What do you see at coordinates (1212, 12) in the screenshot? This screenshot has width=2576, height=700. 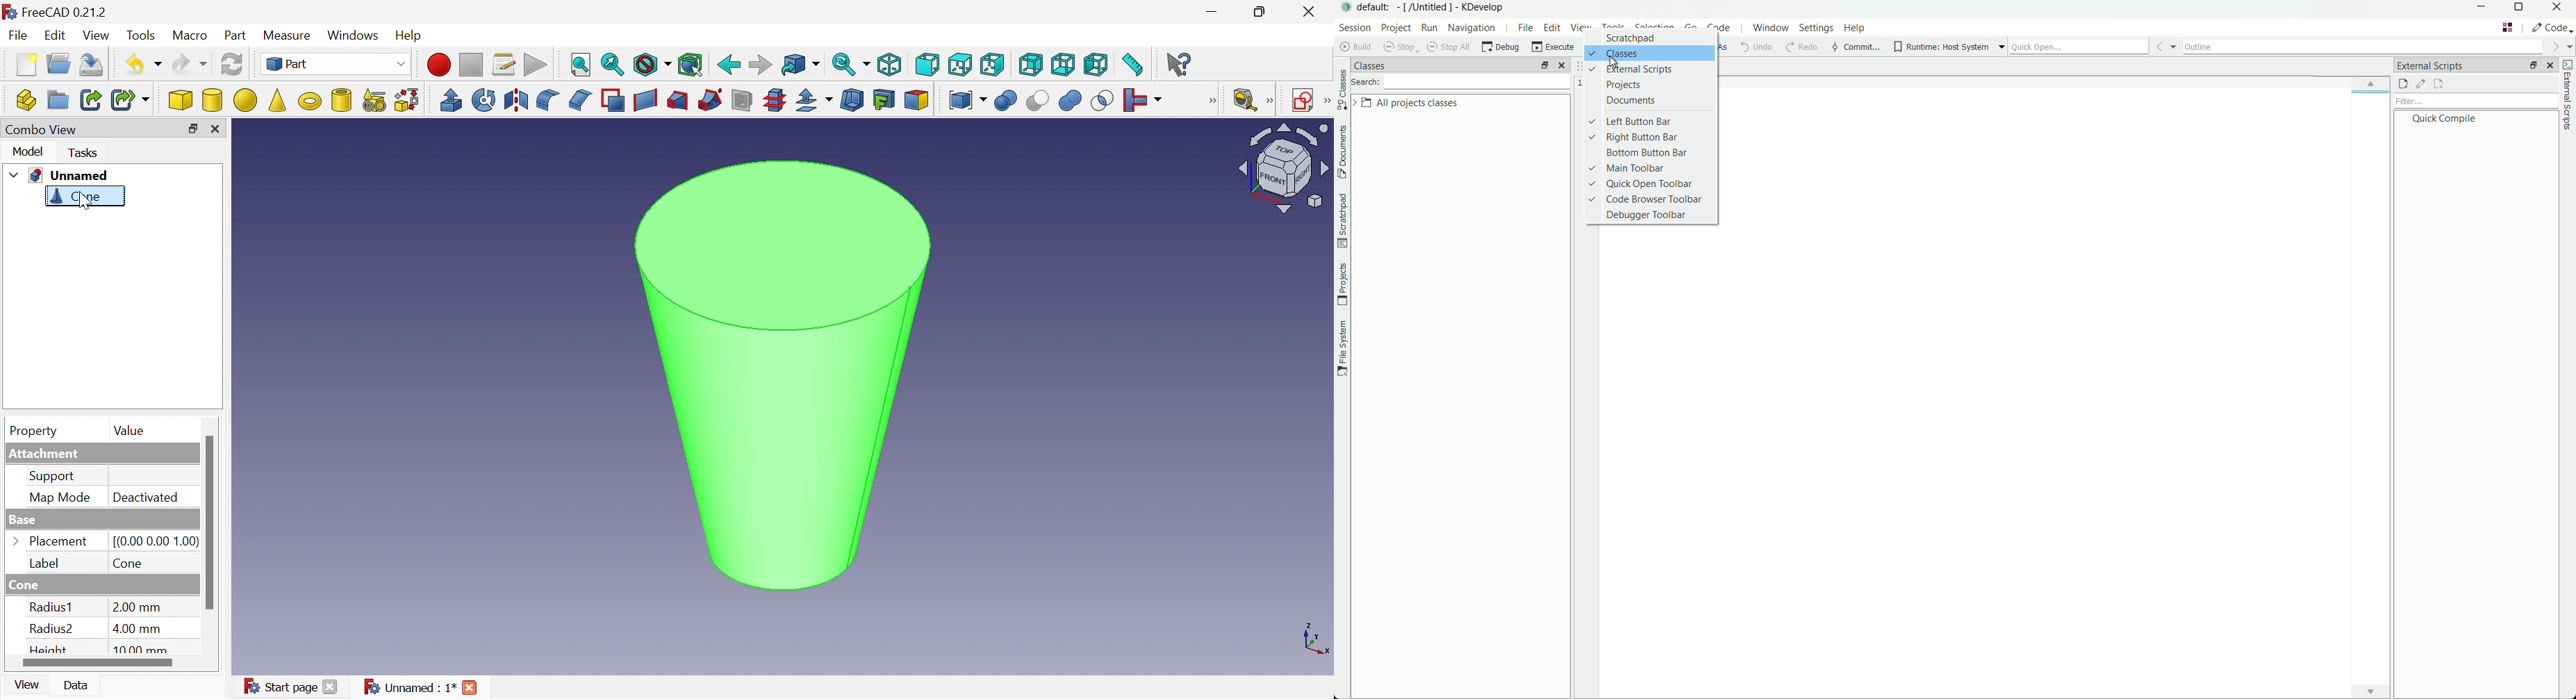 I see `Minimize` at bounding box center [1212, 12].